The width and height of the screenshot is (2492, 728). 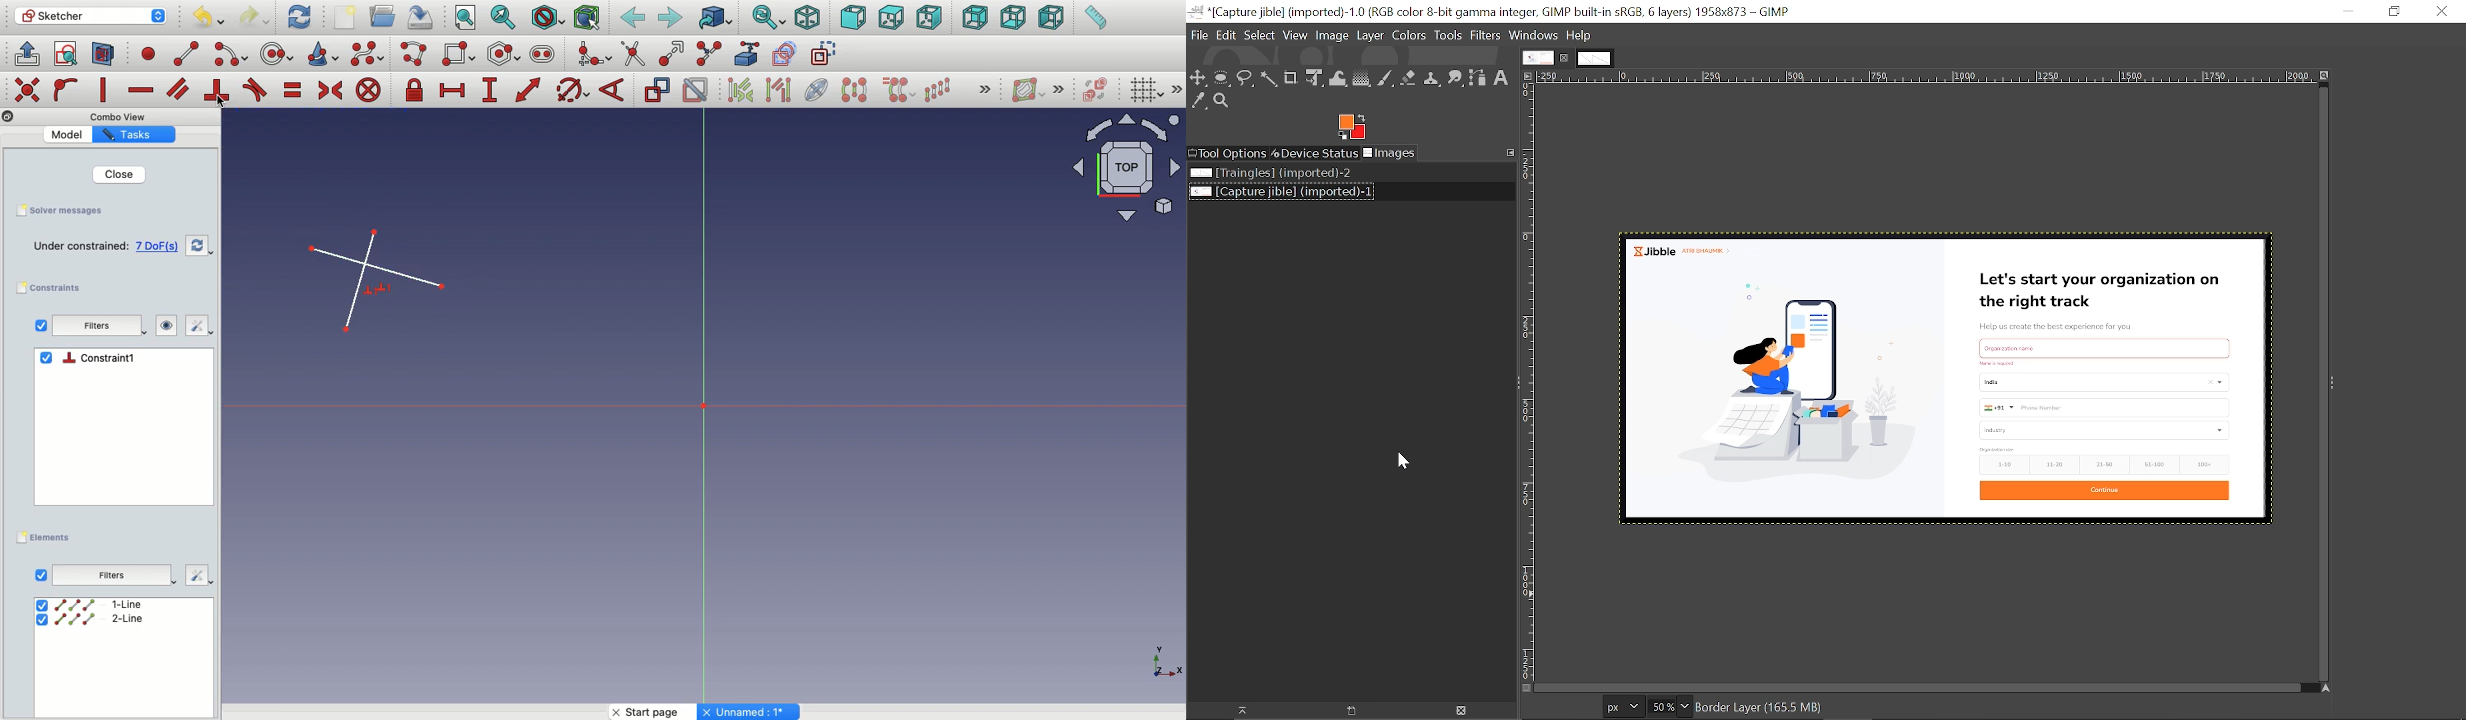 I want to click on , so click(x=1063, y=88).